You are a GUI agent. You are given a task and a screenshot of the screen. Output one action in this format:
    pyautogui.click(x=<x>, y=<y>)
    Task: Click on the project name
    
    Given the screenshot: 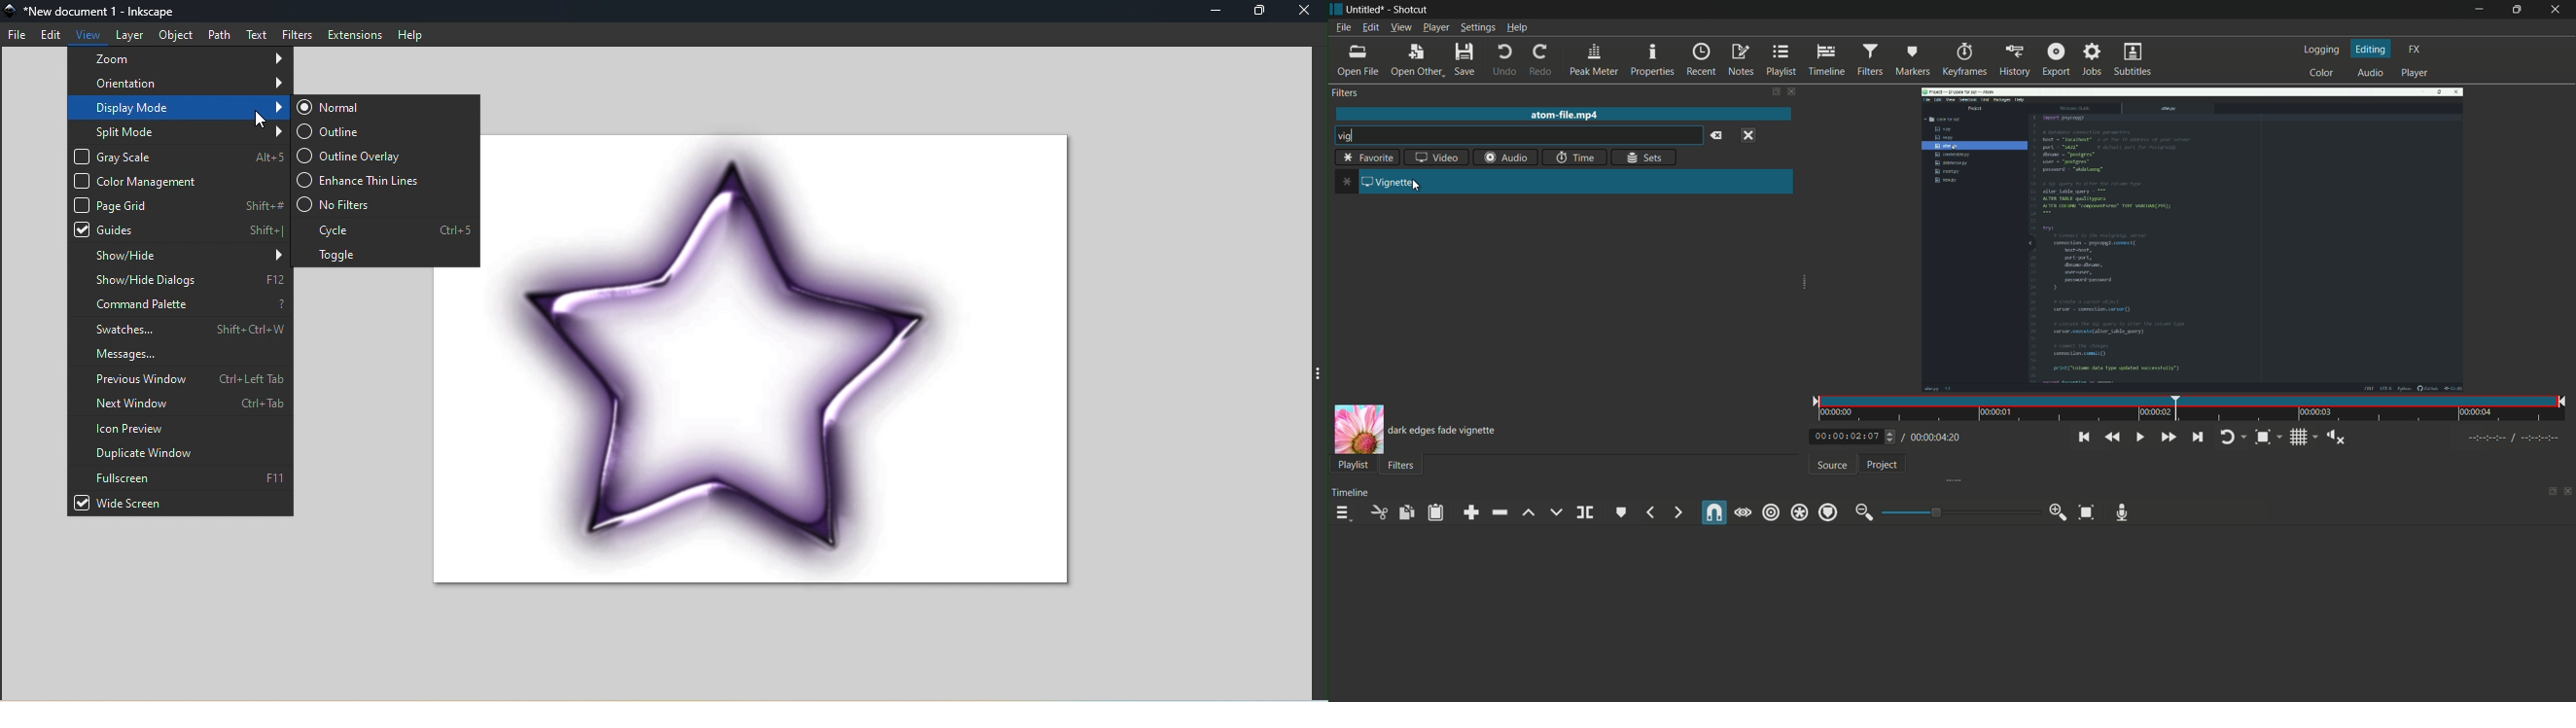 What is the action you would take?
    pyautogui.click(x=1367, y=10)
    